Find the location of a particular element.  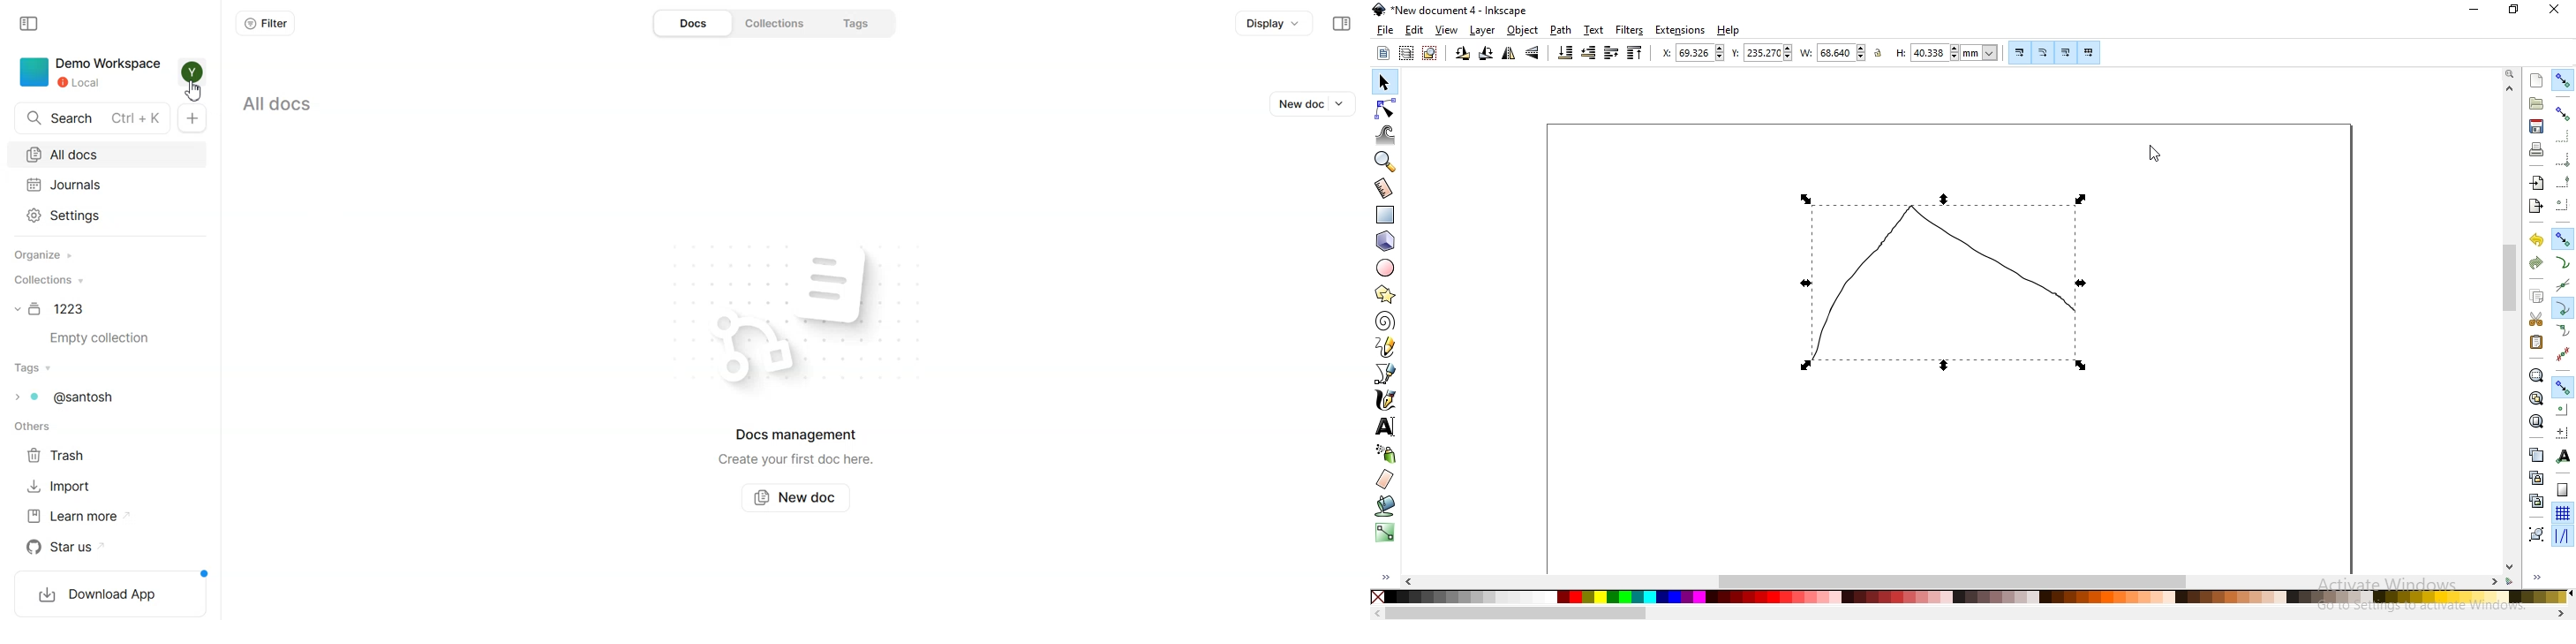

snap smooth nodes is located at coordinates (2563, 331).